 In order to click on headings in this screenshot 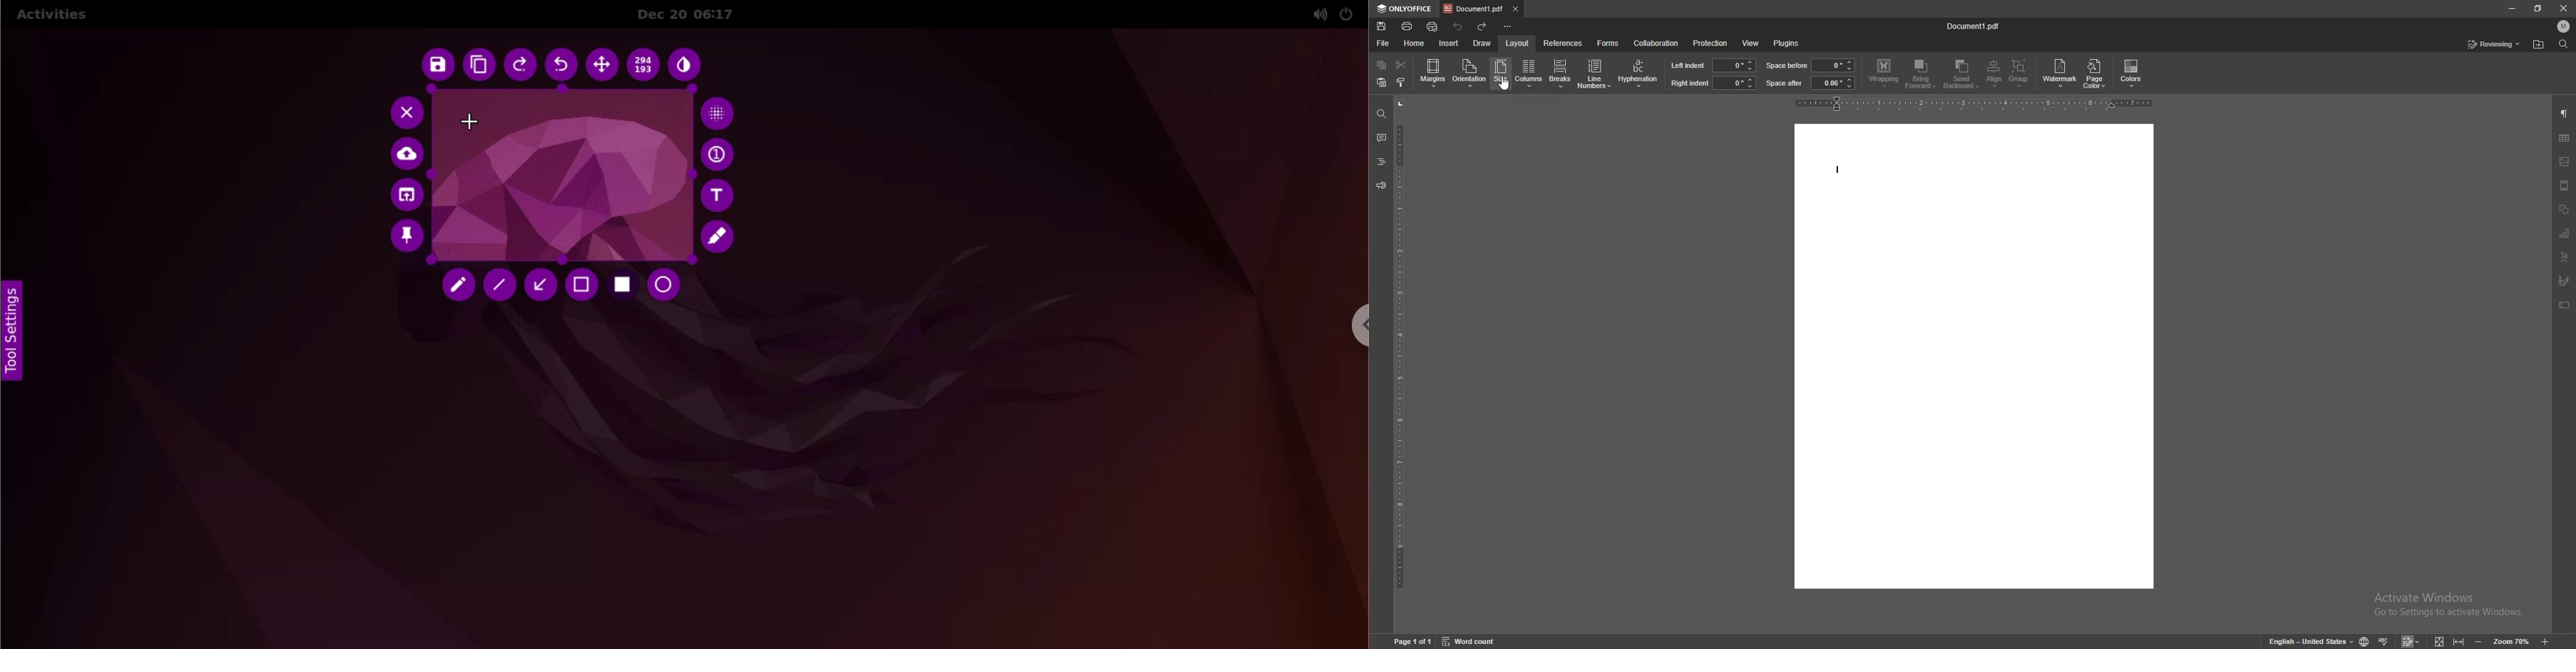, I will do `click(1381, 162)`.